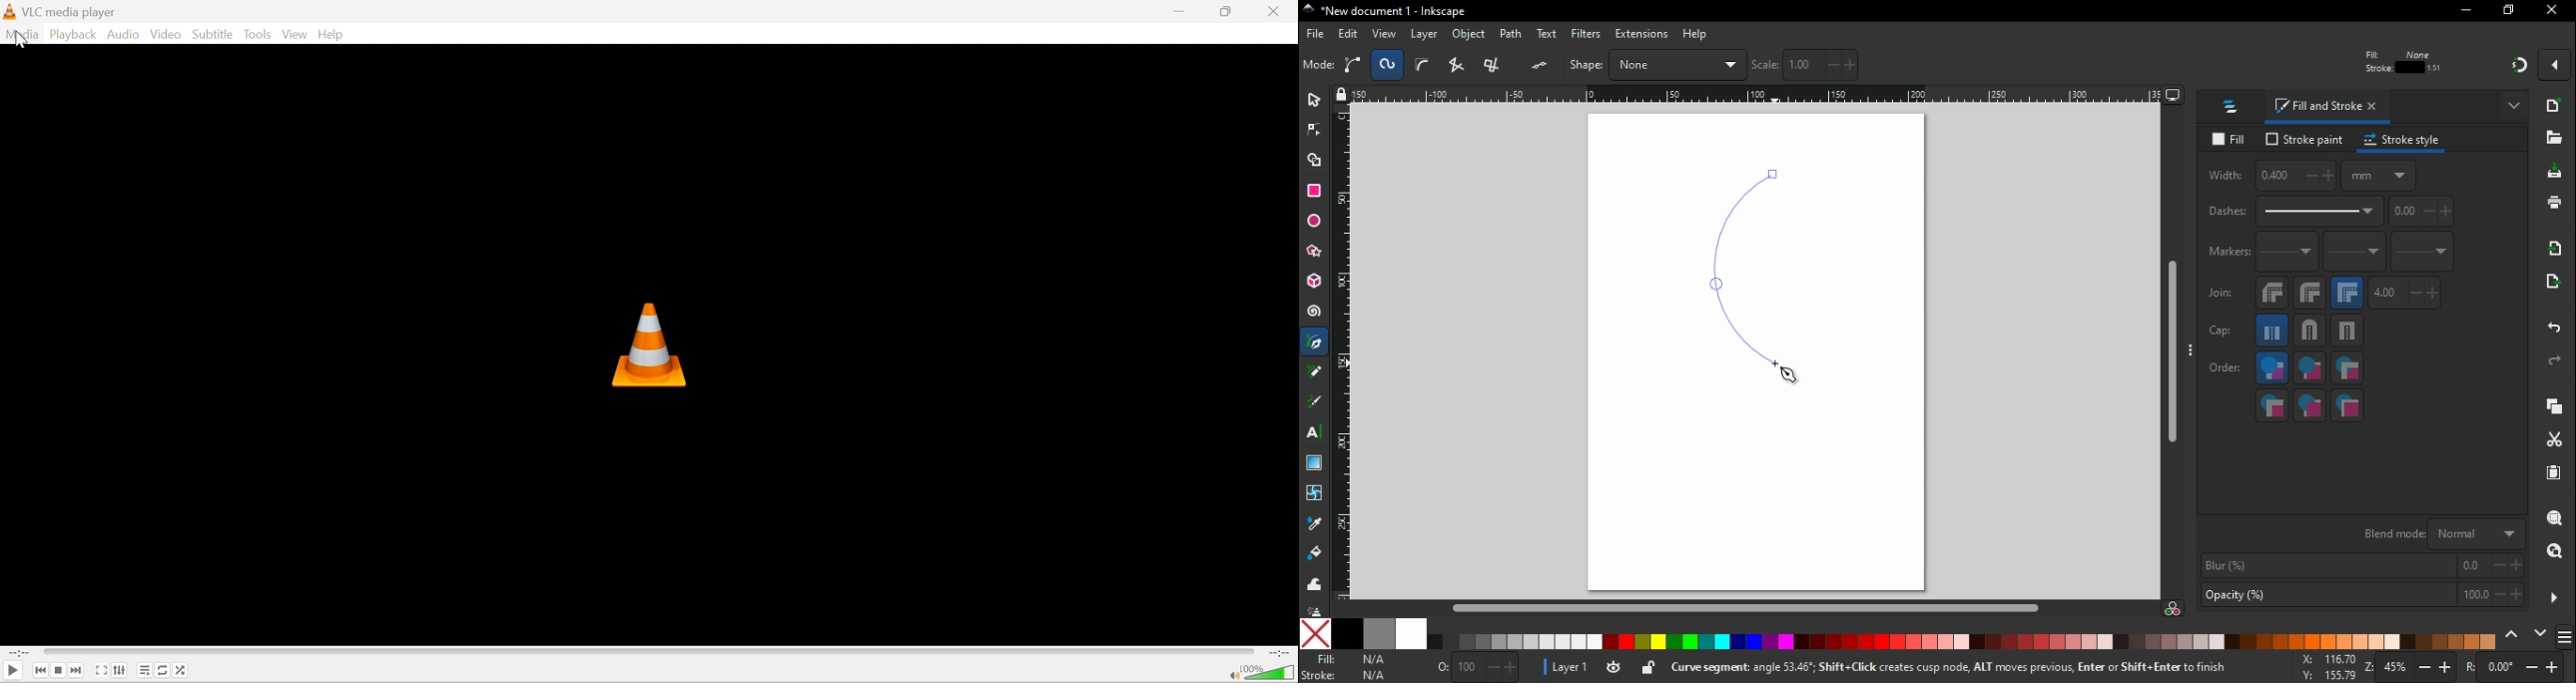 Image resolution: width=2576 pixels, height=700 pixels. What do you see at coordinates (1314, 135) in the screenshot?
I see `node tool` at bounding box center [1314, 135].